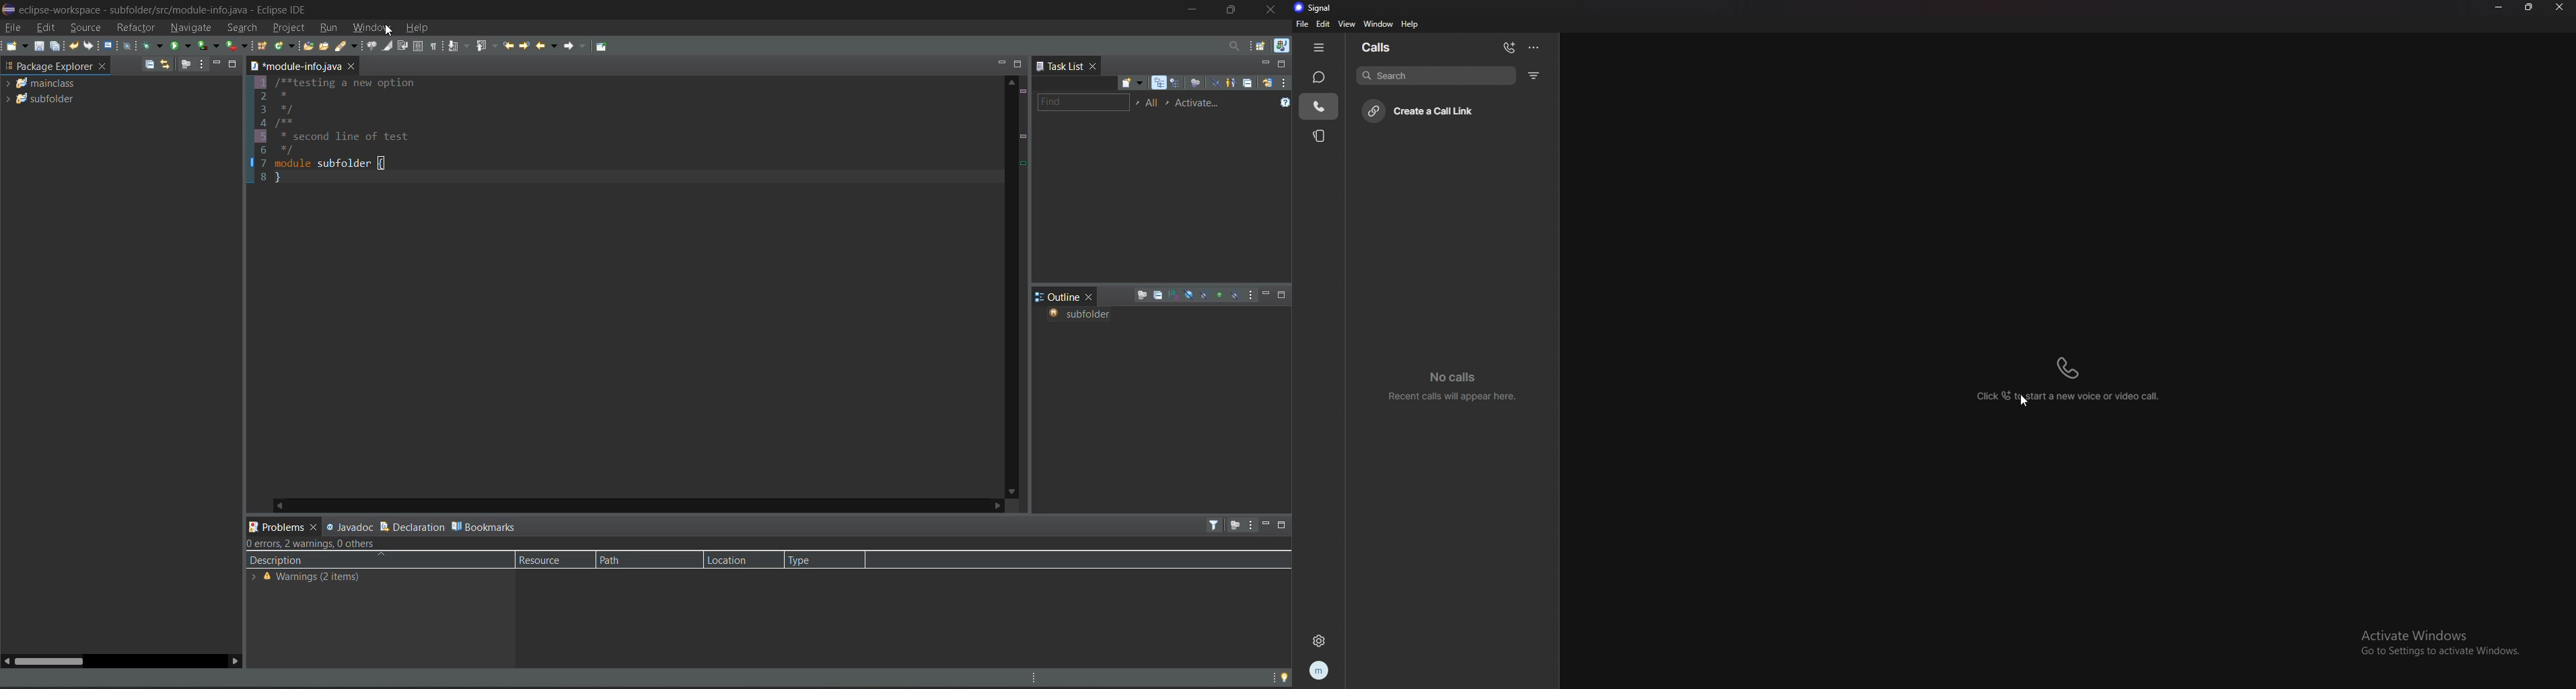  What do you see at coordinates (1197, 83) in the screenshot?
I see `focus on work week` at bounding box center [1197, 83].